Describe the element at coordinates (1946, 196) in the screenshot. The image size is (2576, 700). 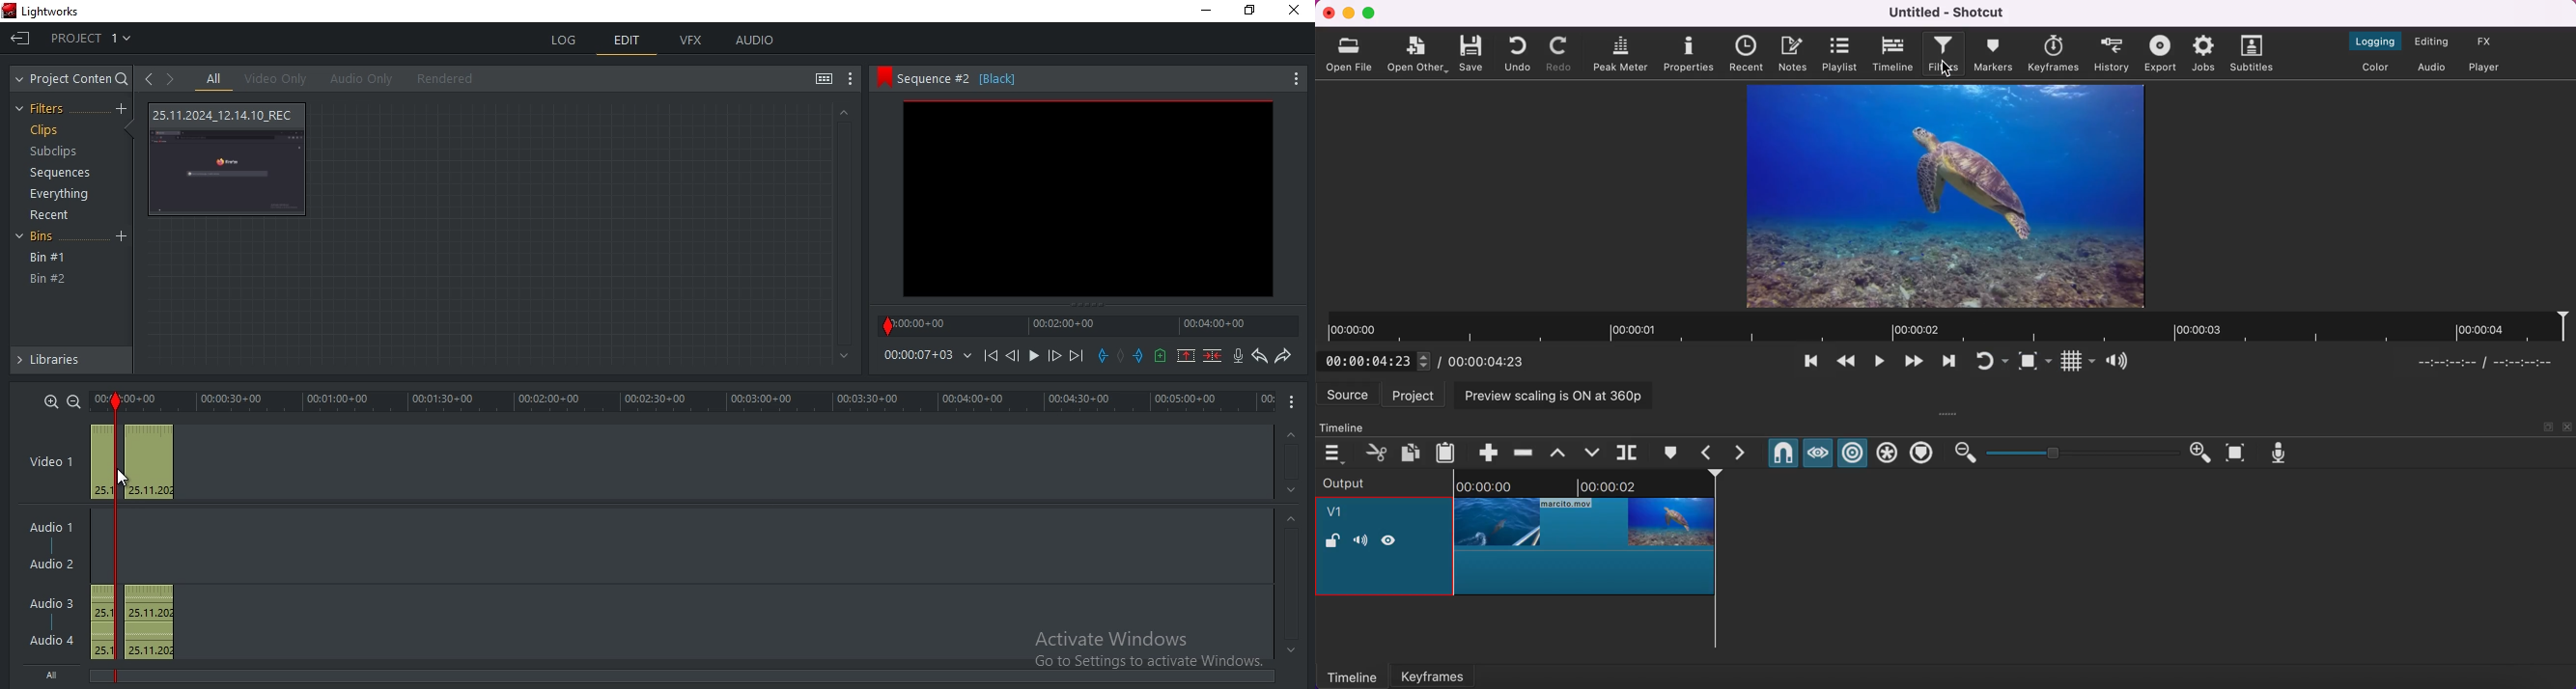
I see `clip` at that location.